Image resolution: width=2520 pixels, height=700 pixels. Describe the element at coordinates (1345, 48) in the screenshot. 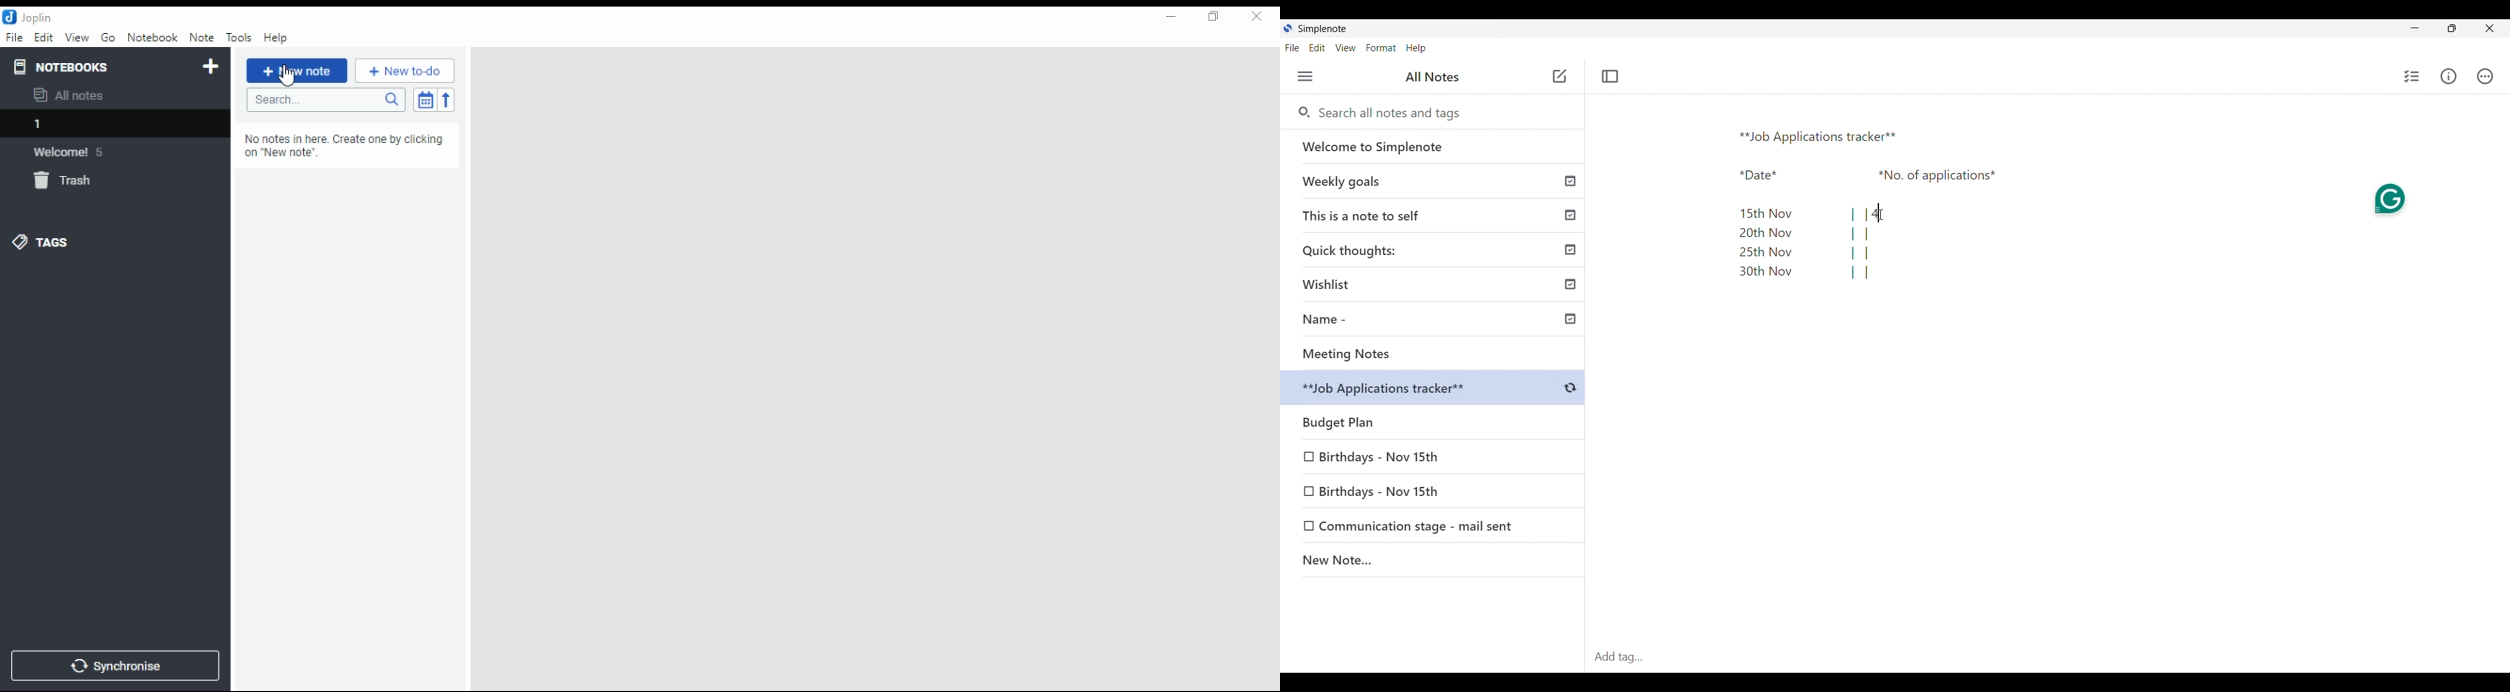

I see `View` at that location.